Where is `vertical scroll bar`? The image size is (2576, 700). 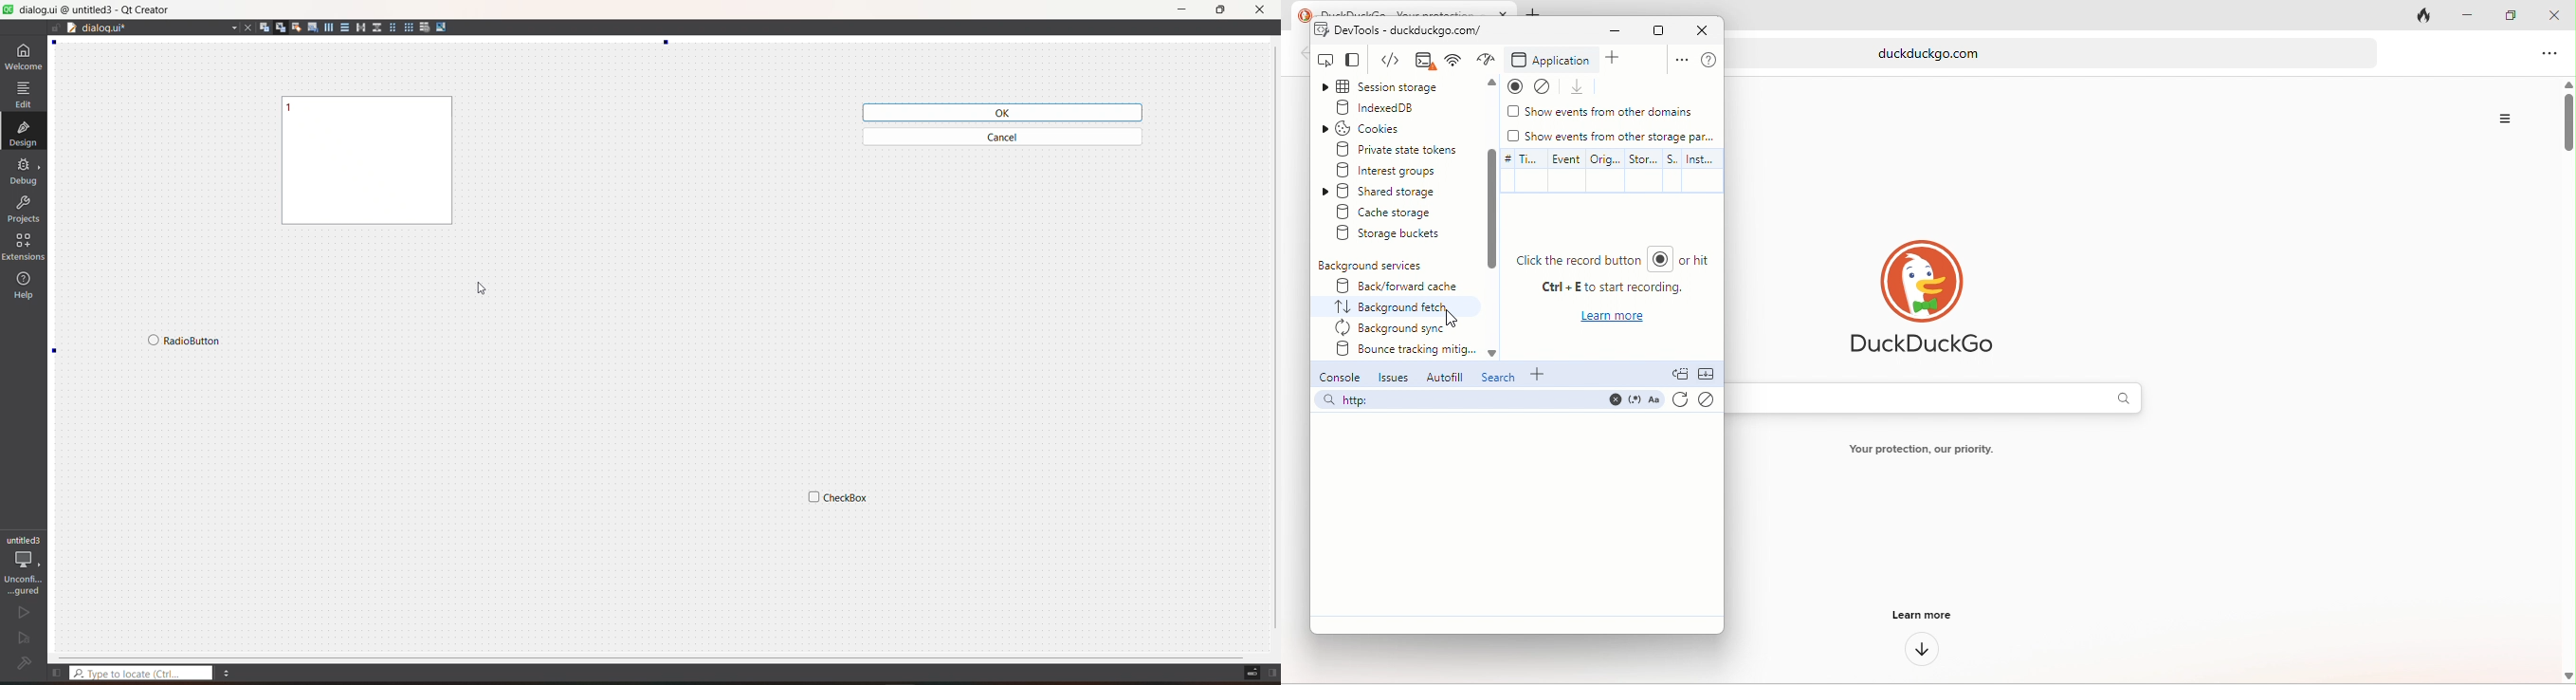 vertical scroll bar is located at coordinates (2567, 126).